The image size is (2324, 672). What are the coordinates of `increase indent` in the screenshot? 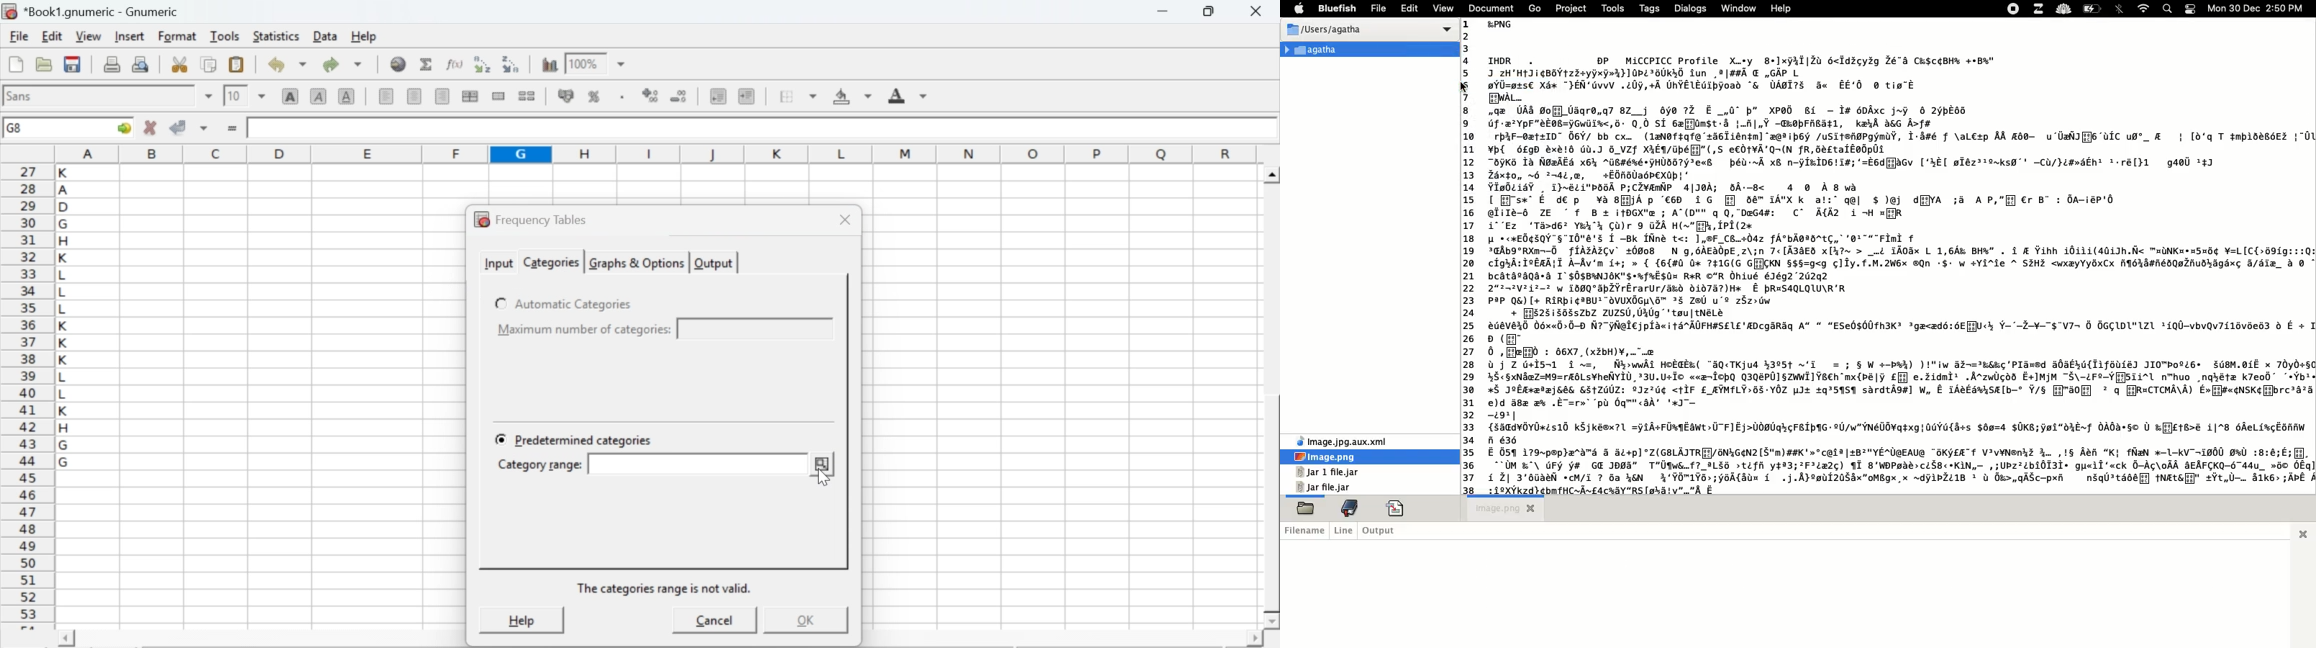 It's located at (746, 97).